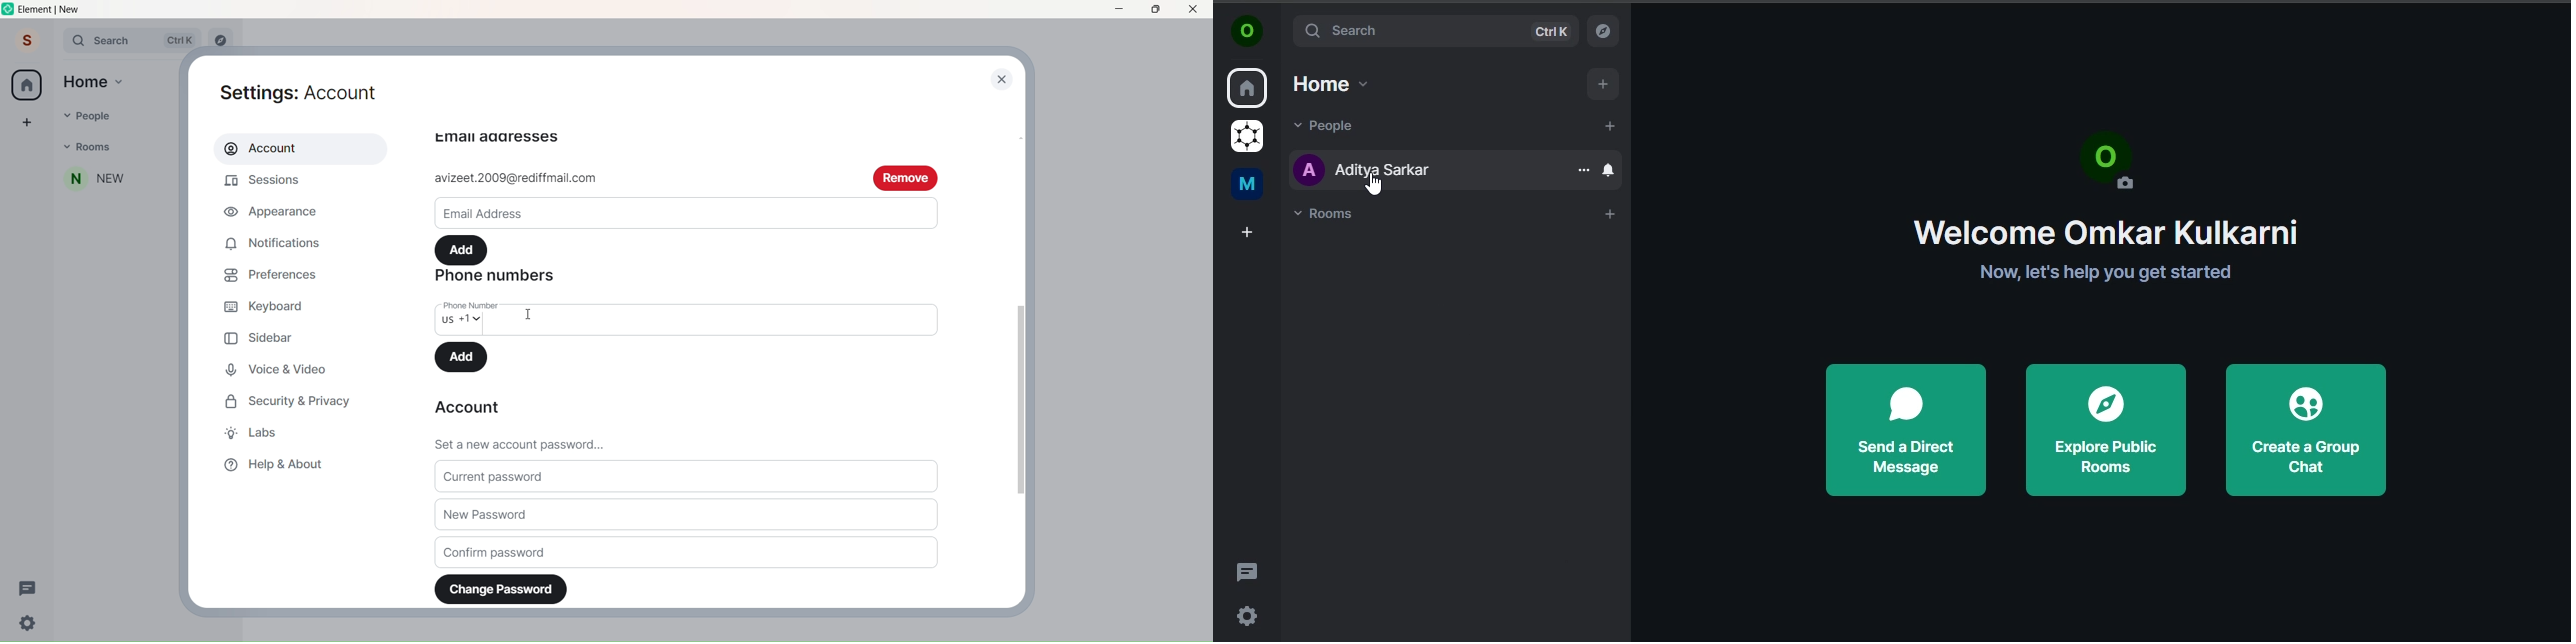 The width and height of the screenshot is (2576, 644). Describe the element at coordinates (29, 624) in the screenshot. I see `Quick Setting` at that location.